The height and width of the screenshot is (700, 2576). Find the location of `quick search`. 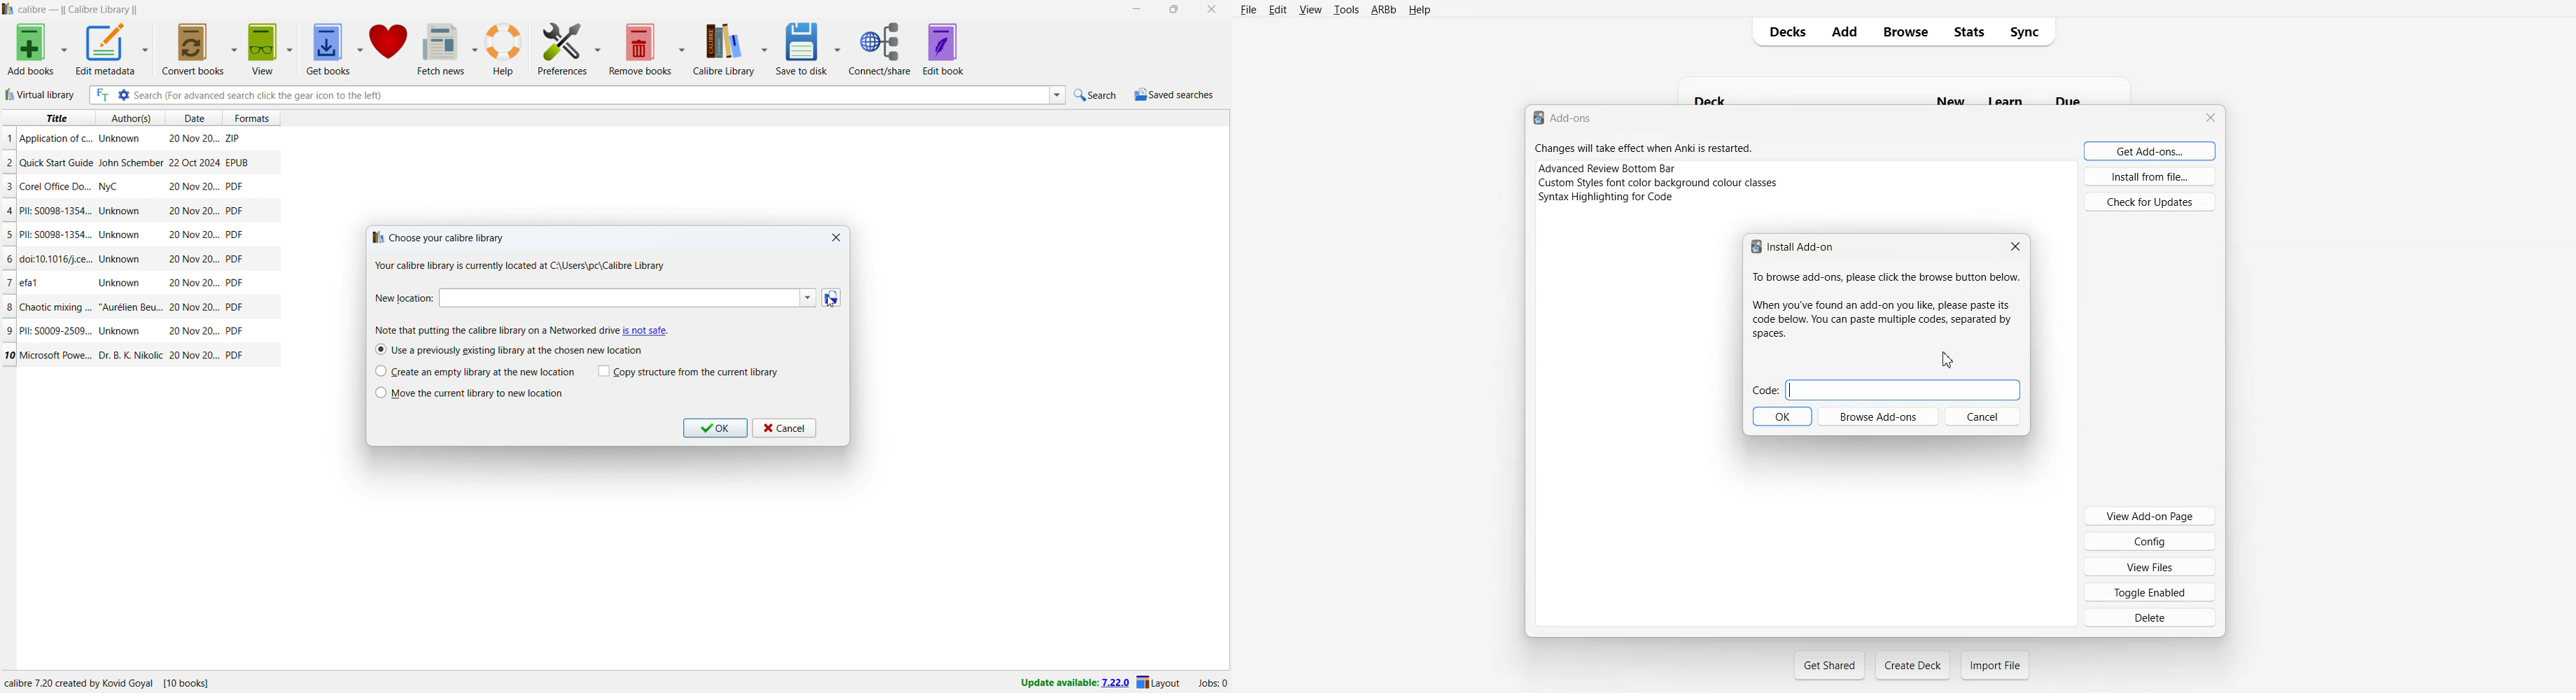

quick search is located at coordinates (1097, 95).